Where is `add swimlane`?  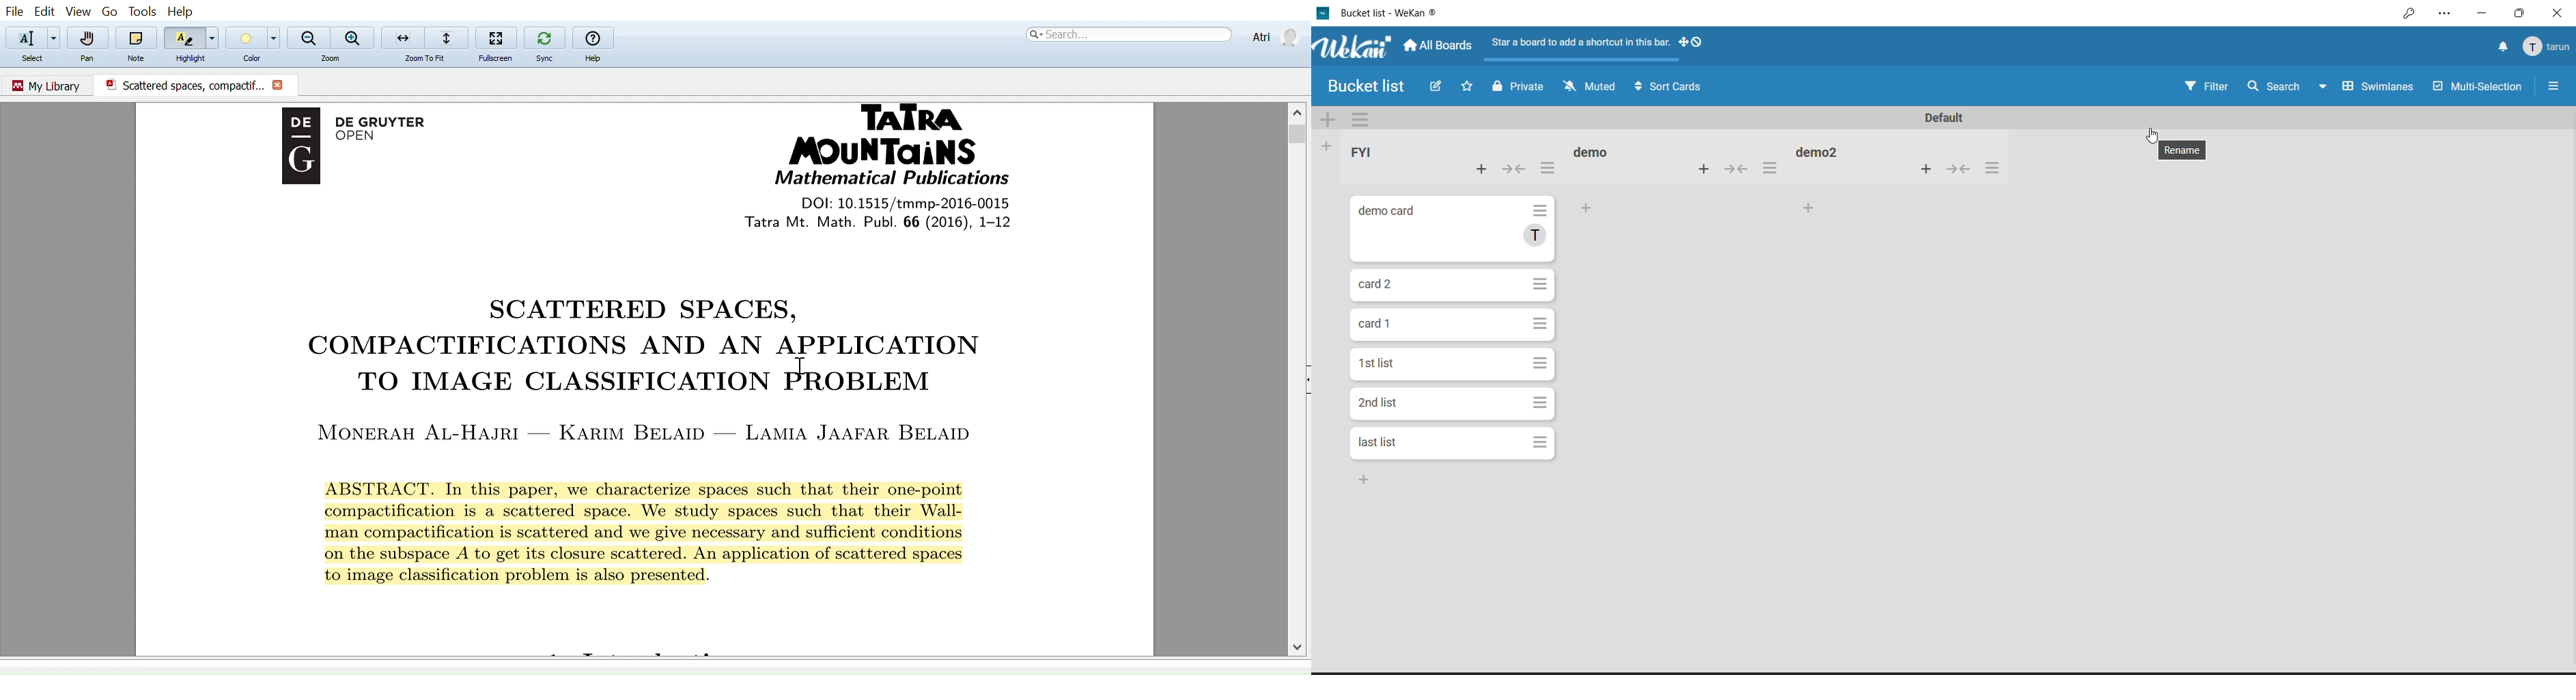
add swimlane is located at coordinates (1330, 118).